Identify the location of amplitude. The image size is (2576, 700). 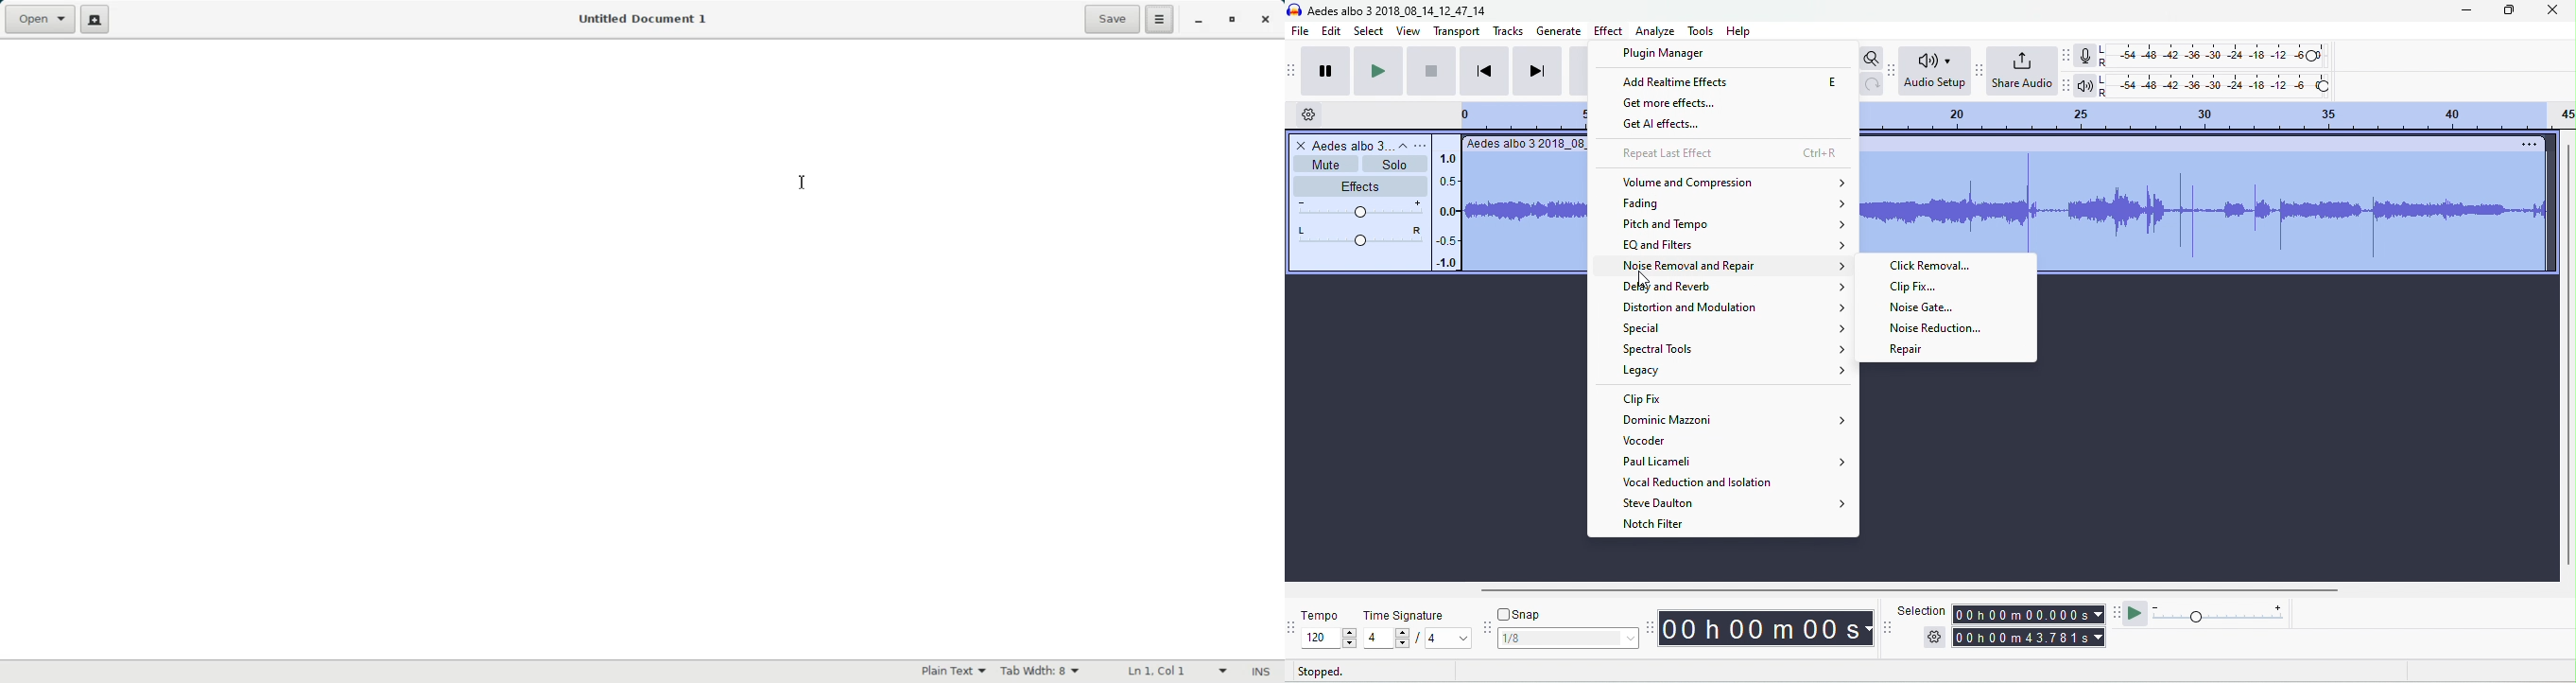
(1450, 209).